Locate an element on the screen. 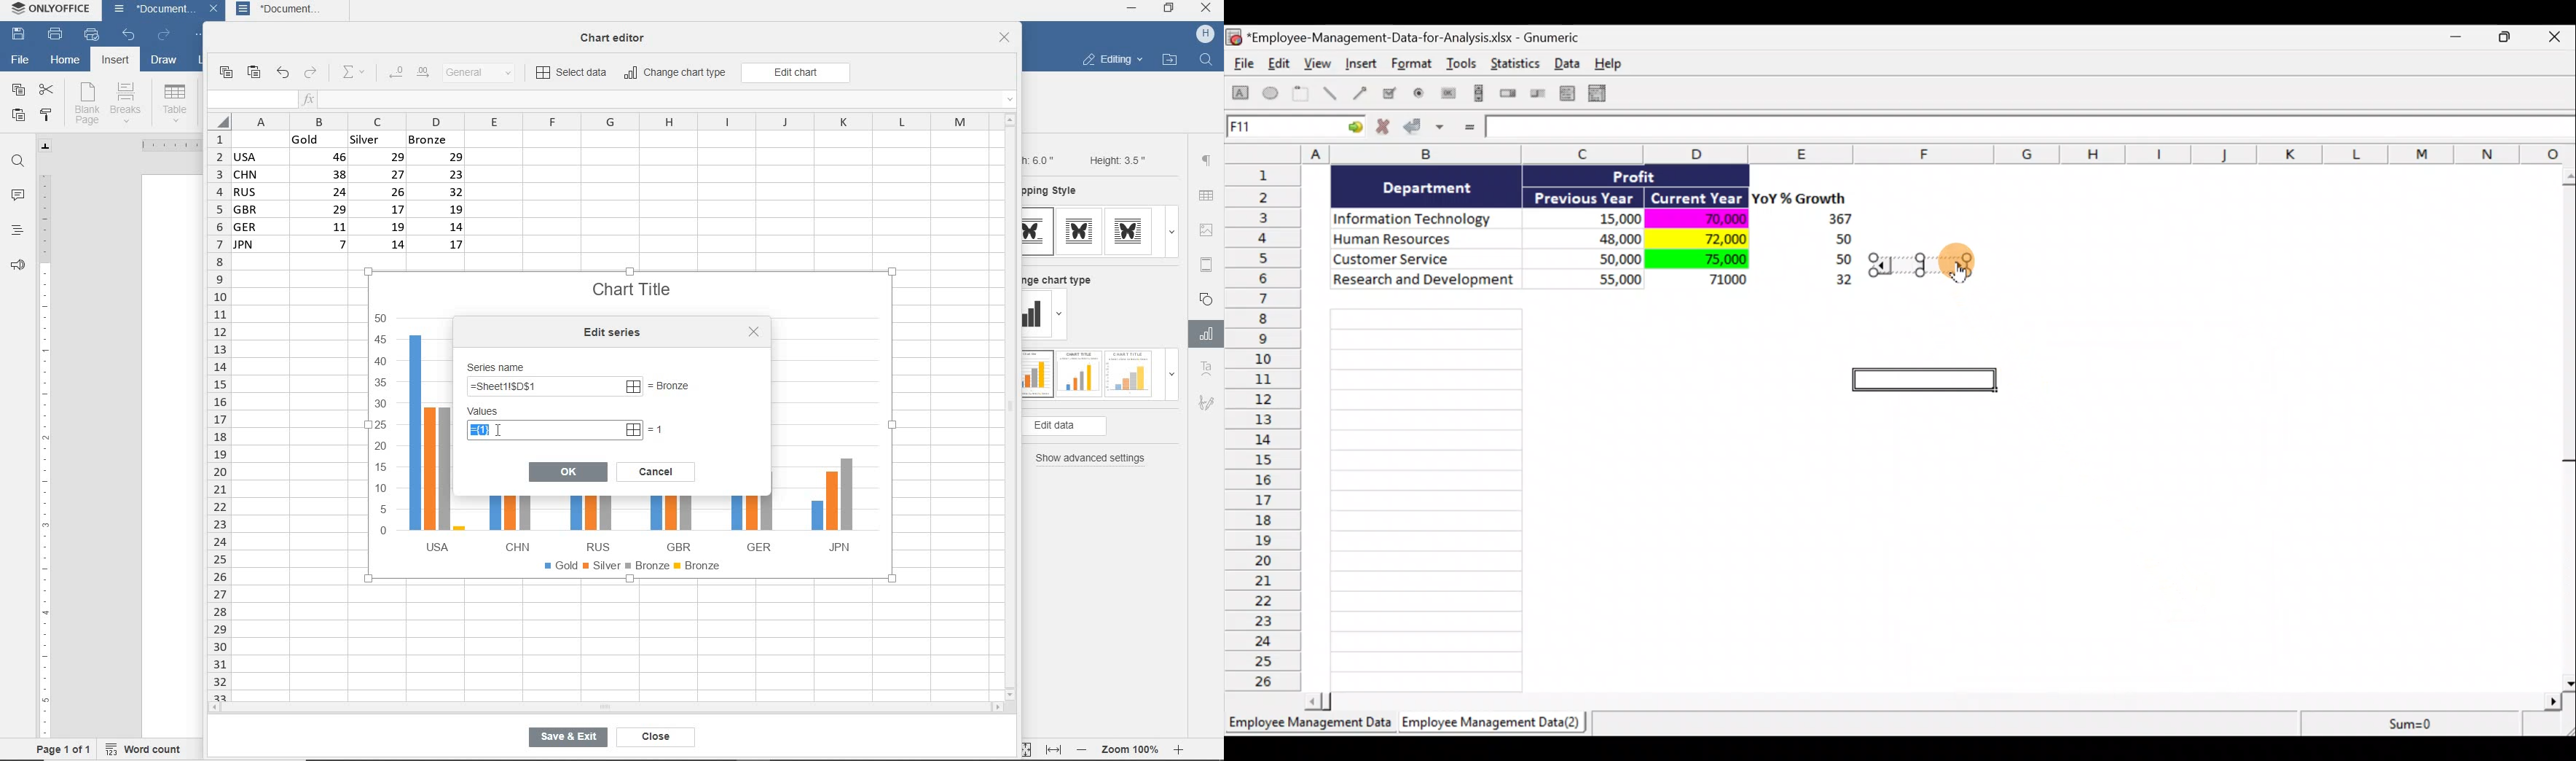 This screenshot has width=2576, height=784. change type is located at coordinates (1037, 315).